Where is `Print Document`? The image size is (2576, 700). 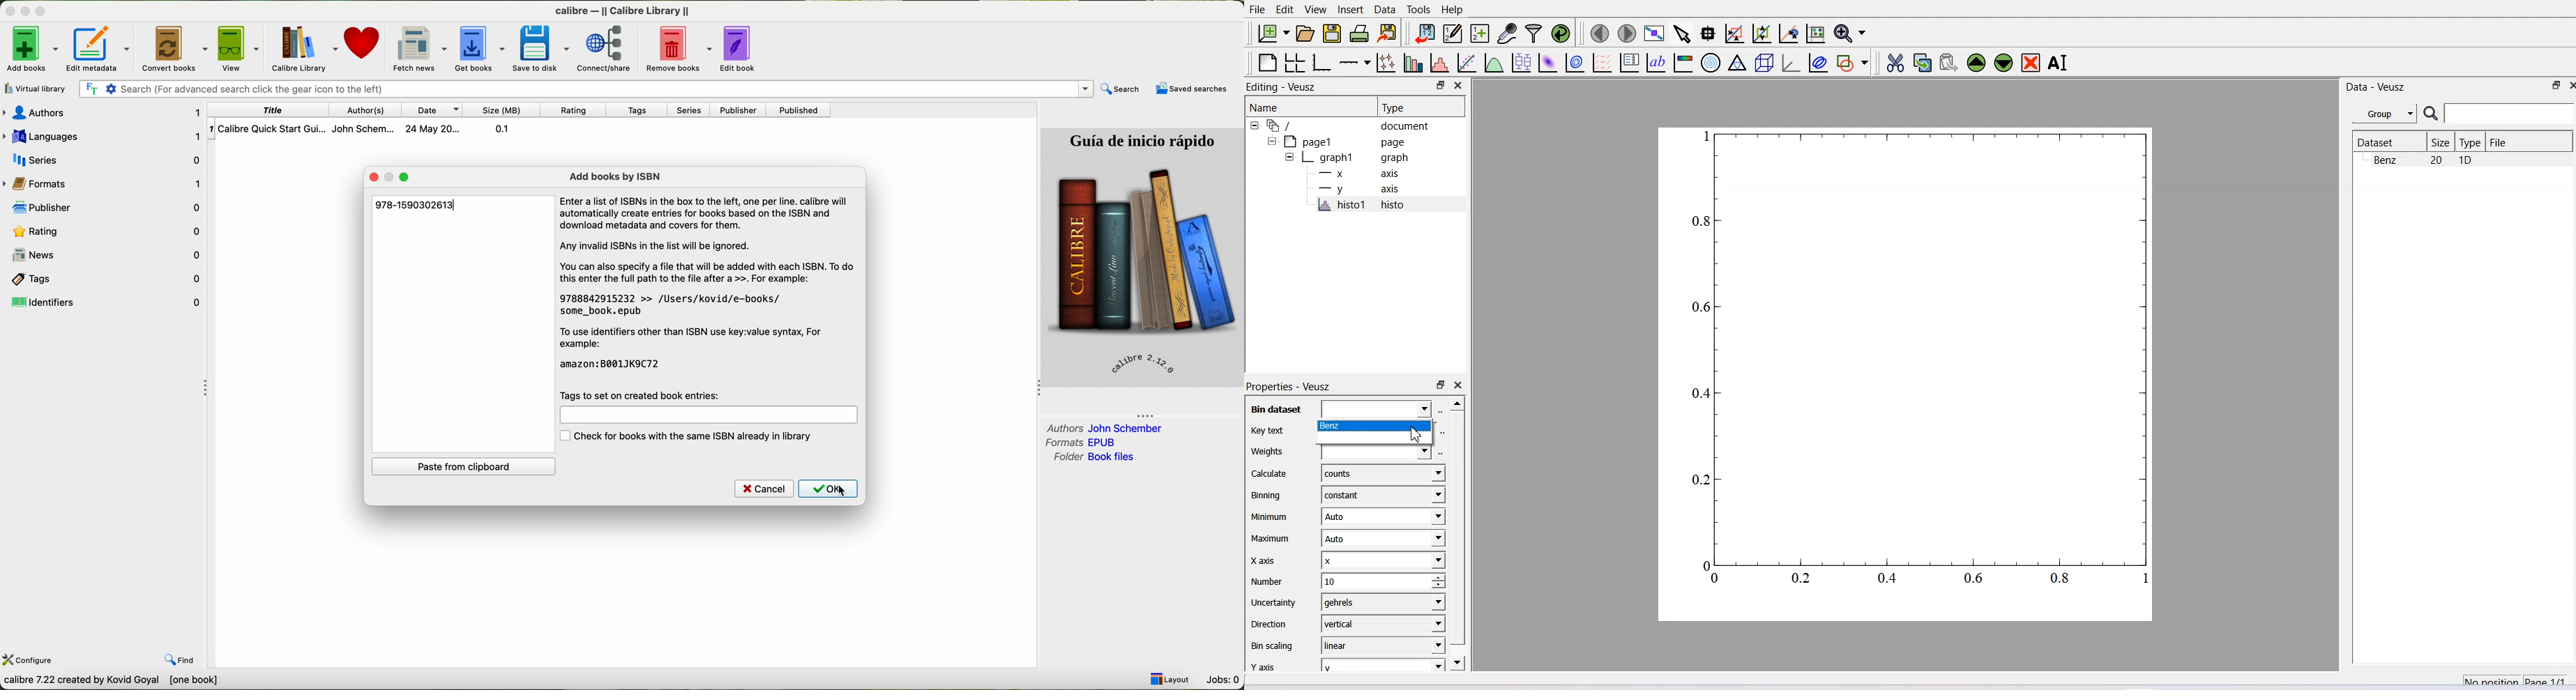
Print Document is located at coordinates (1359, 33).